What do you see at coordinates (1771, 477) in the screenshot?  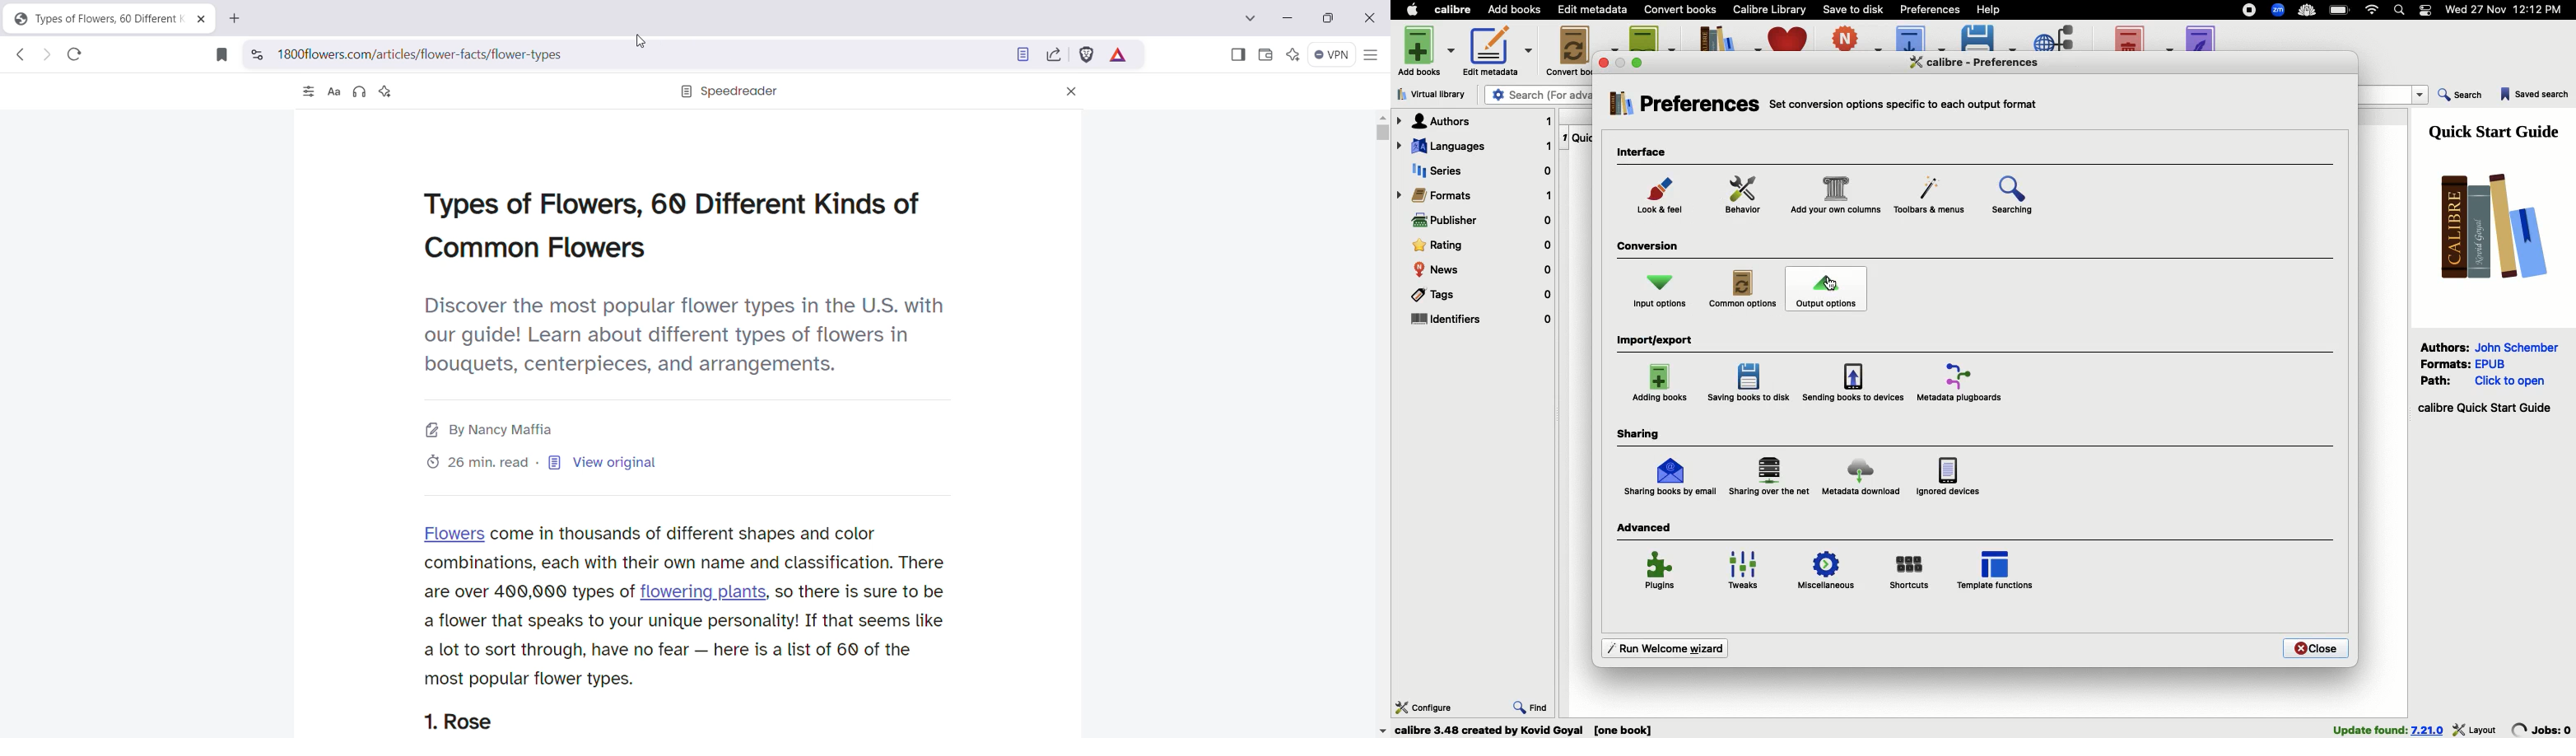 I see `Sharing over the net` at bounding box center [1771, 477].